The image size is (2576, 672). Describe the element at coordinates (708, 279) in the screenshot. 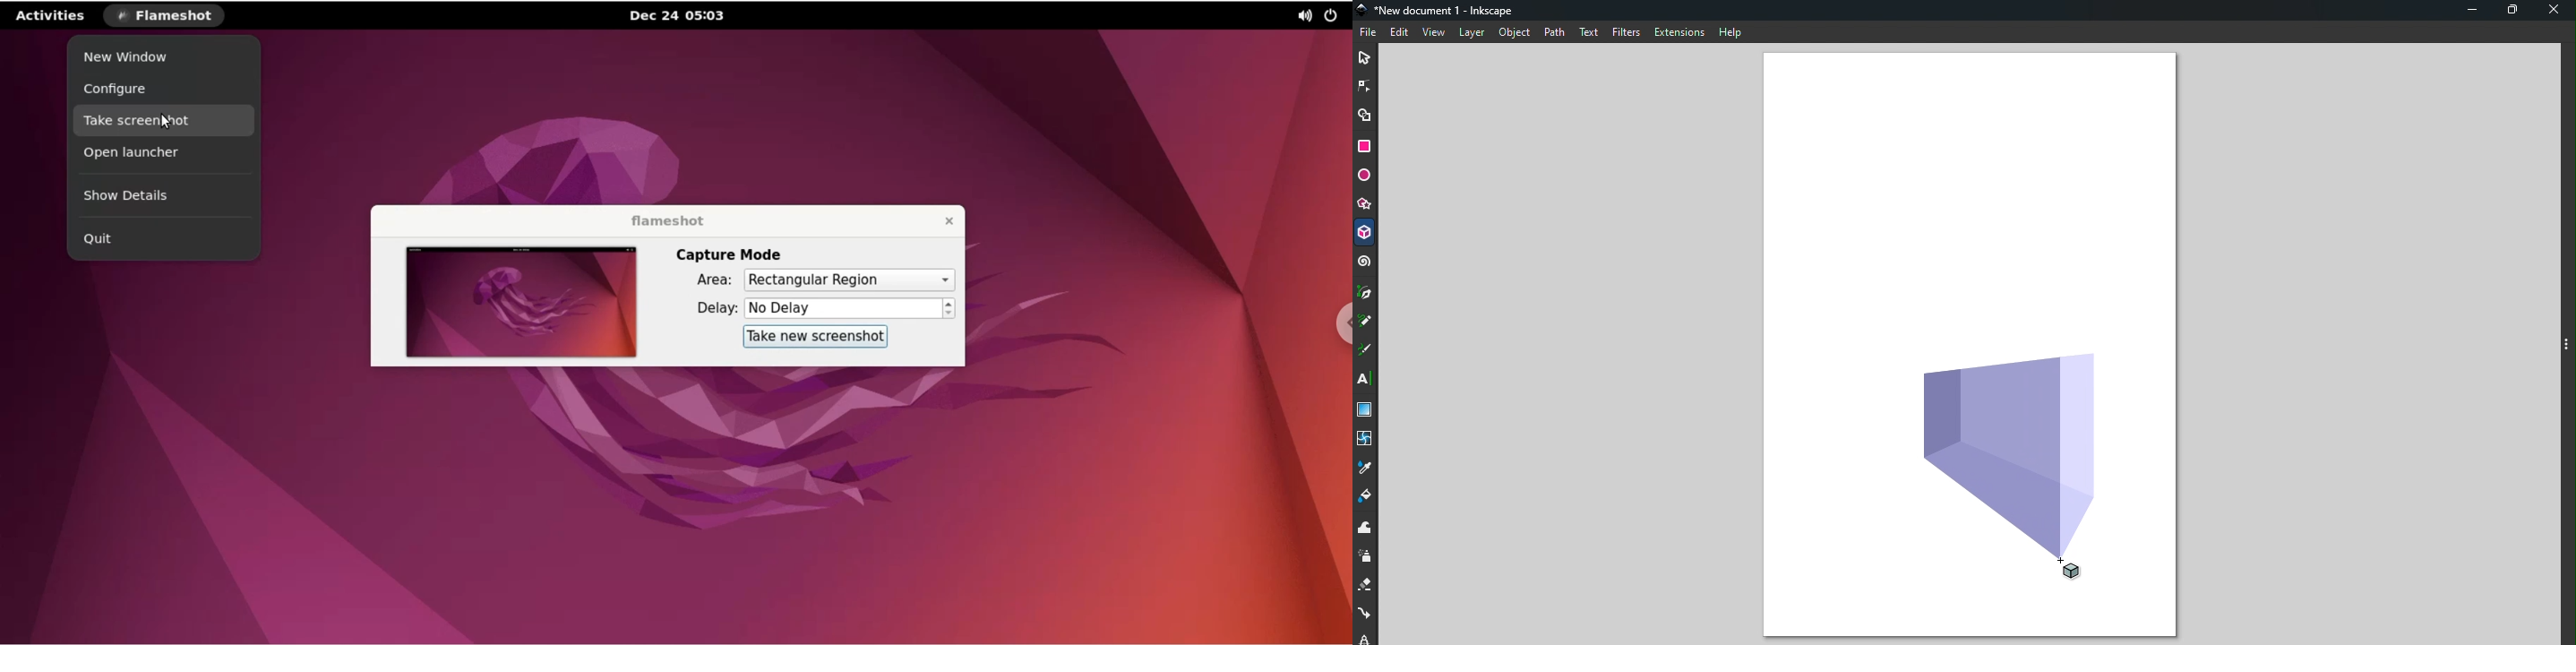

I see `area:` at that location.